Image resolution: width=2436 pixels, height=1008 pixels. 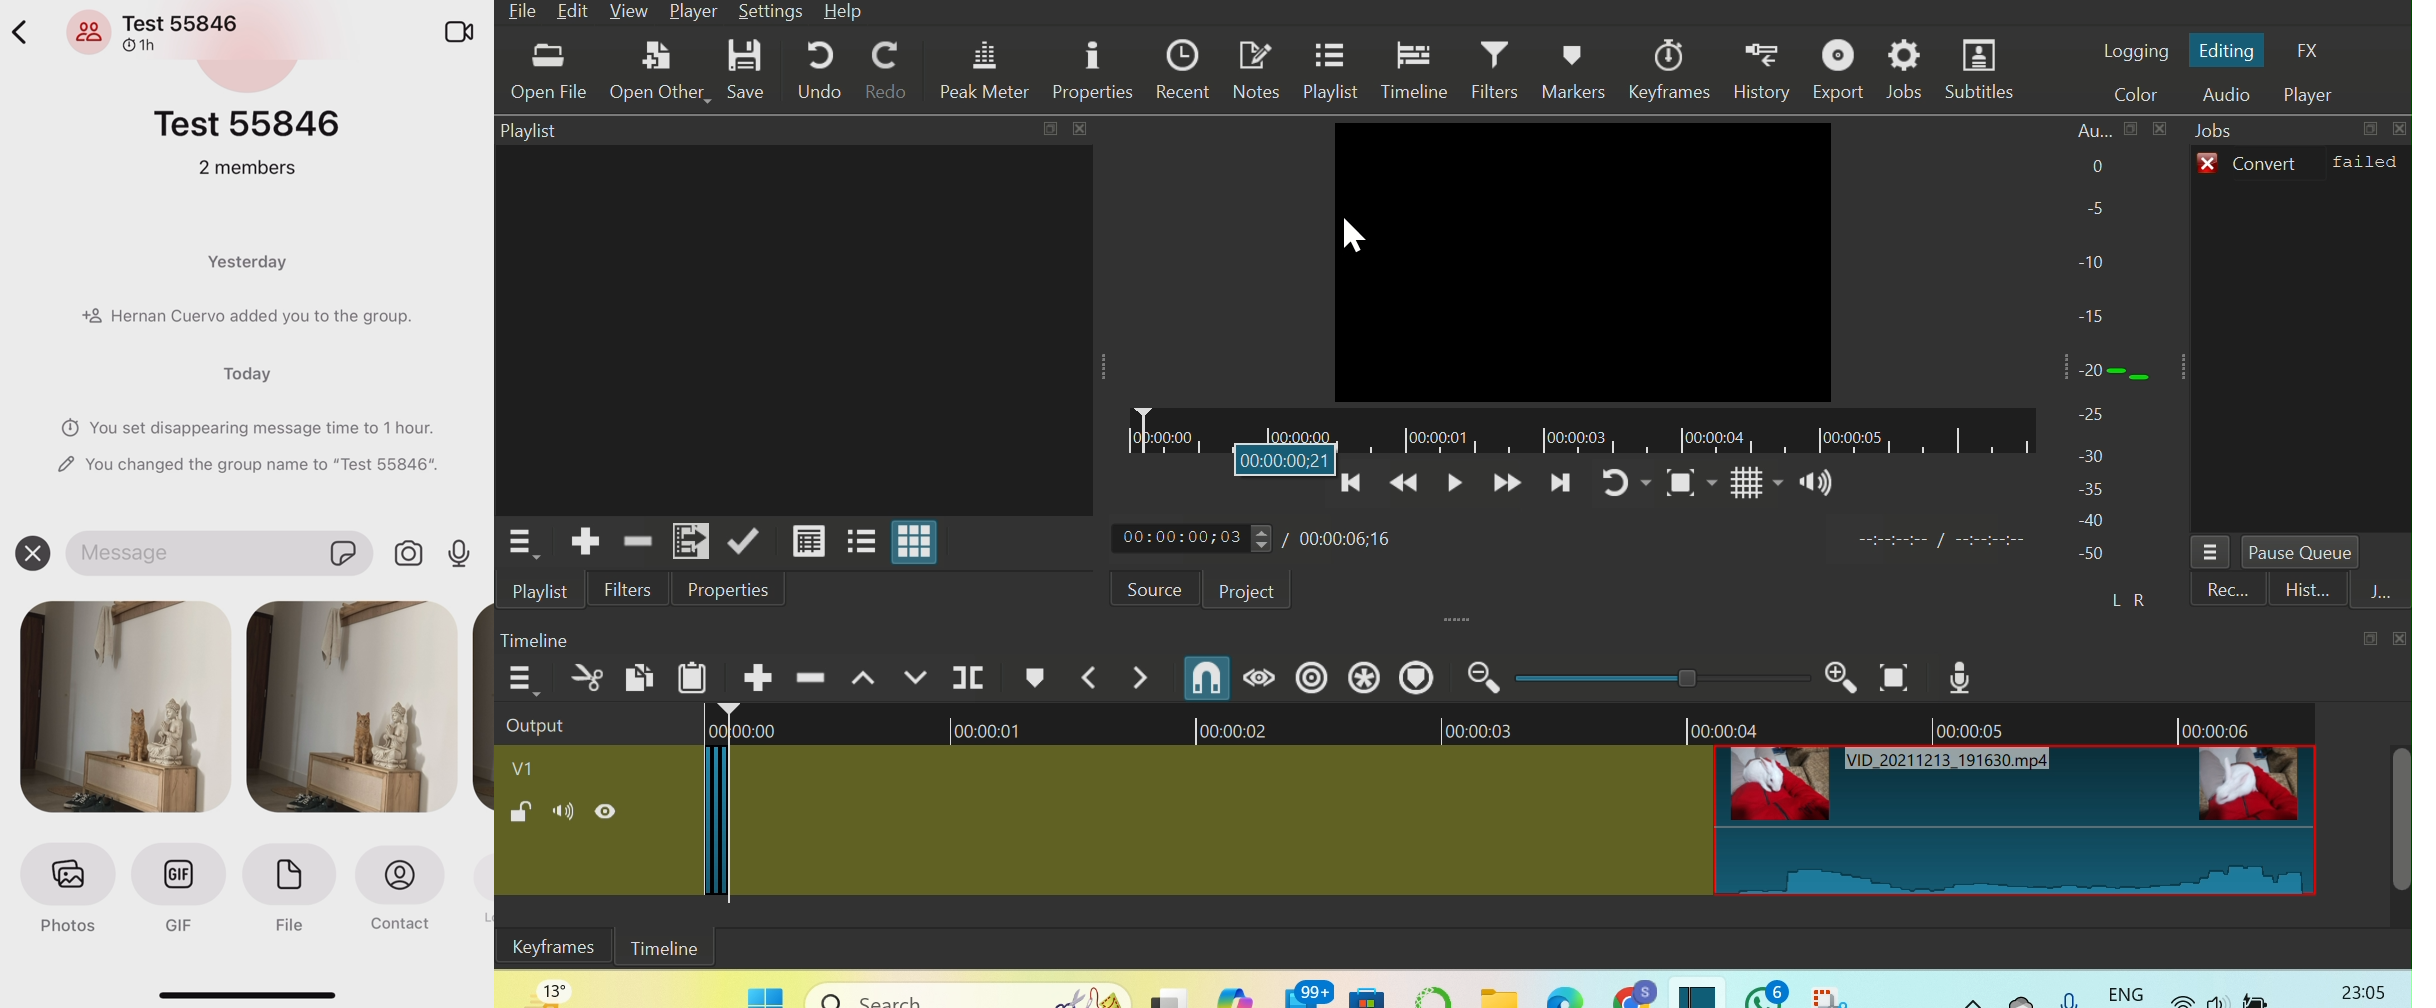 I want to click on Ripple, so click(x=808, y=676).